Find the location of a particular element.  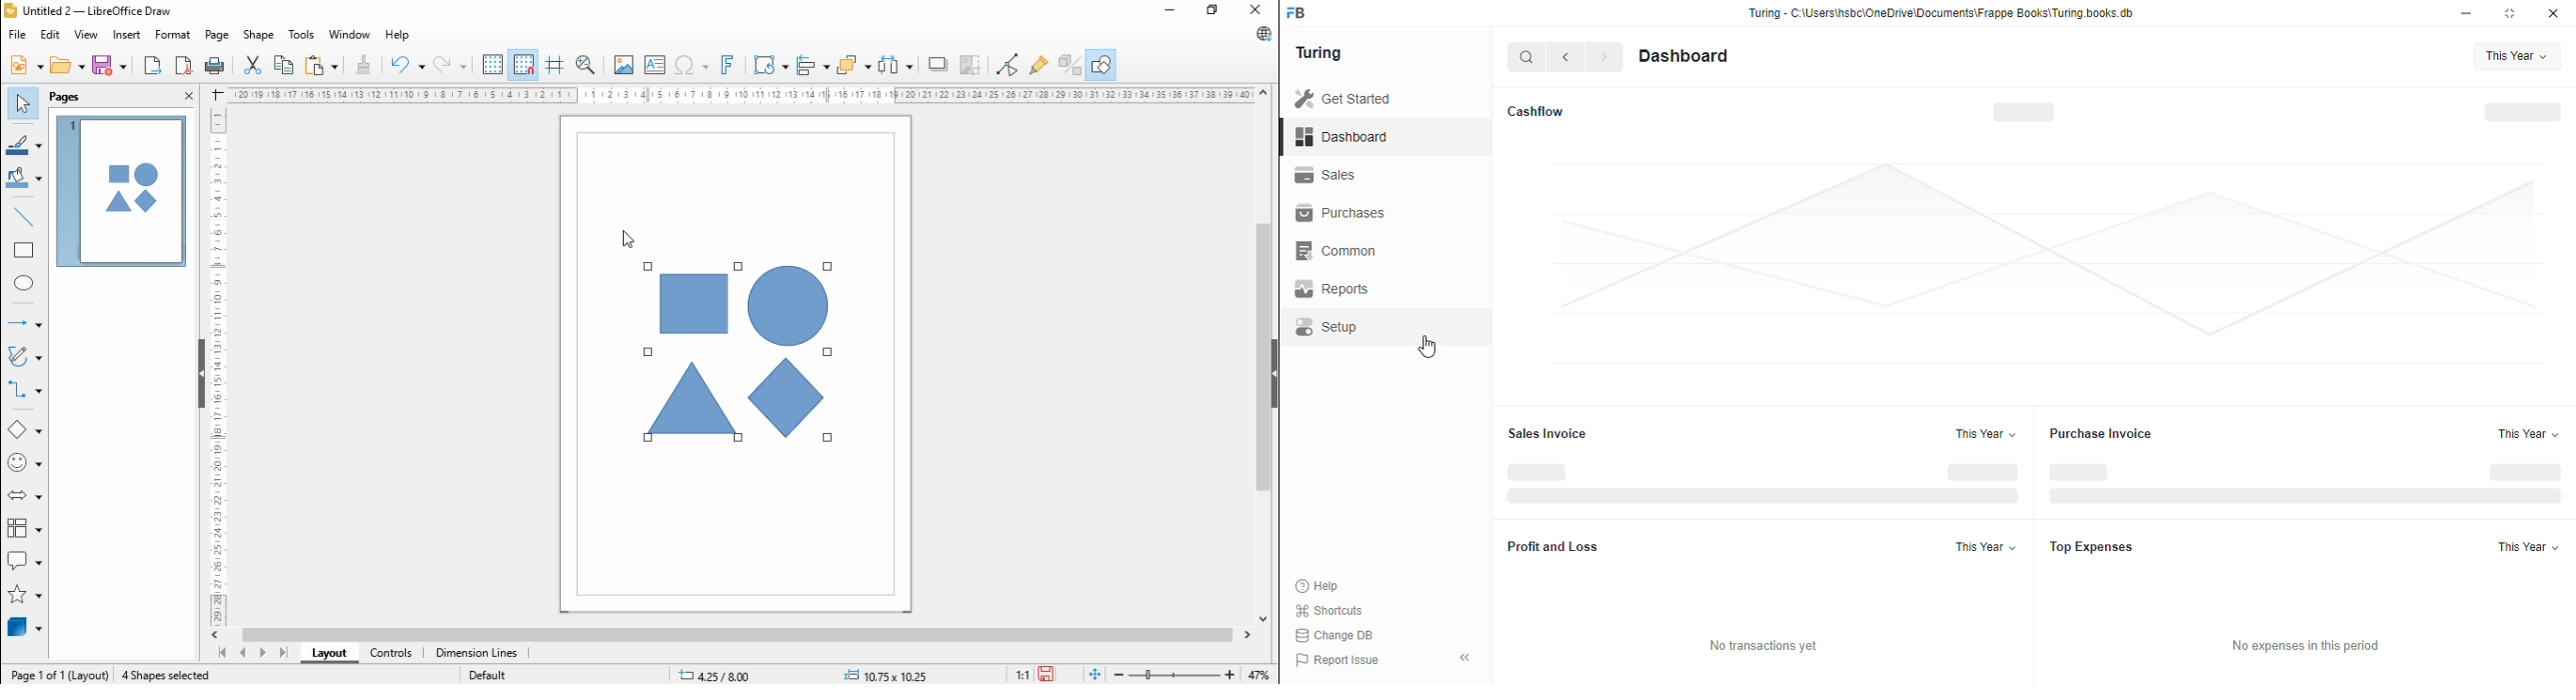

dashboard is located at coordinates (1341, 136).